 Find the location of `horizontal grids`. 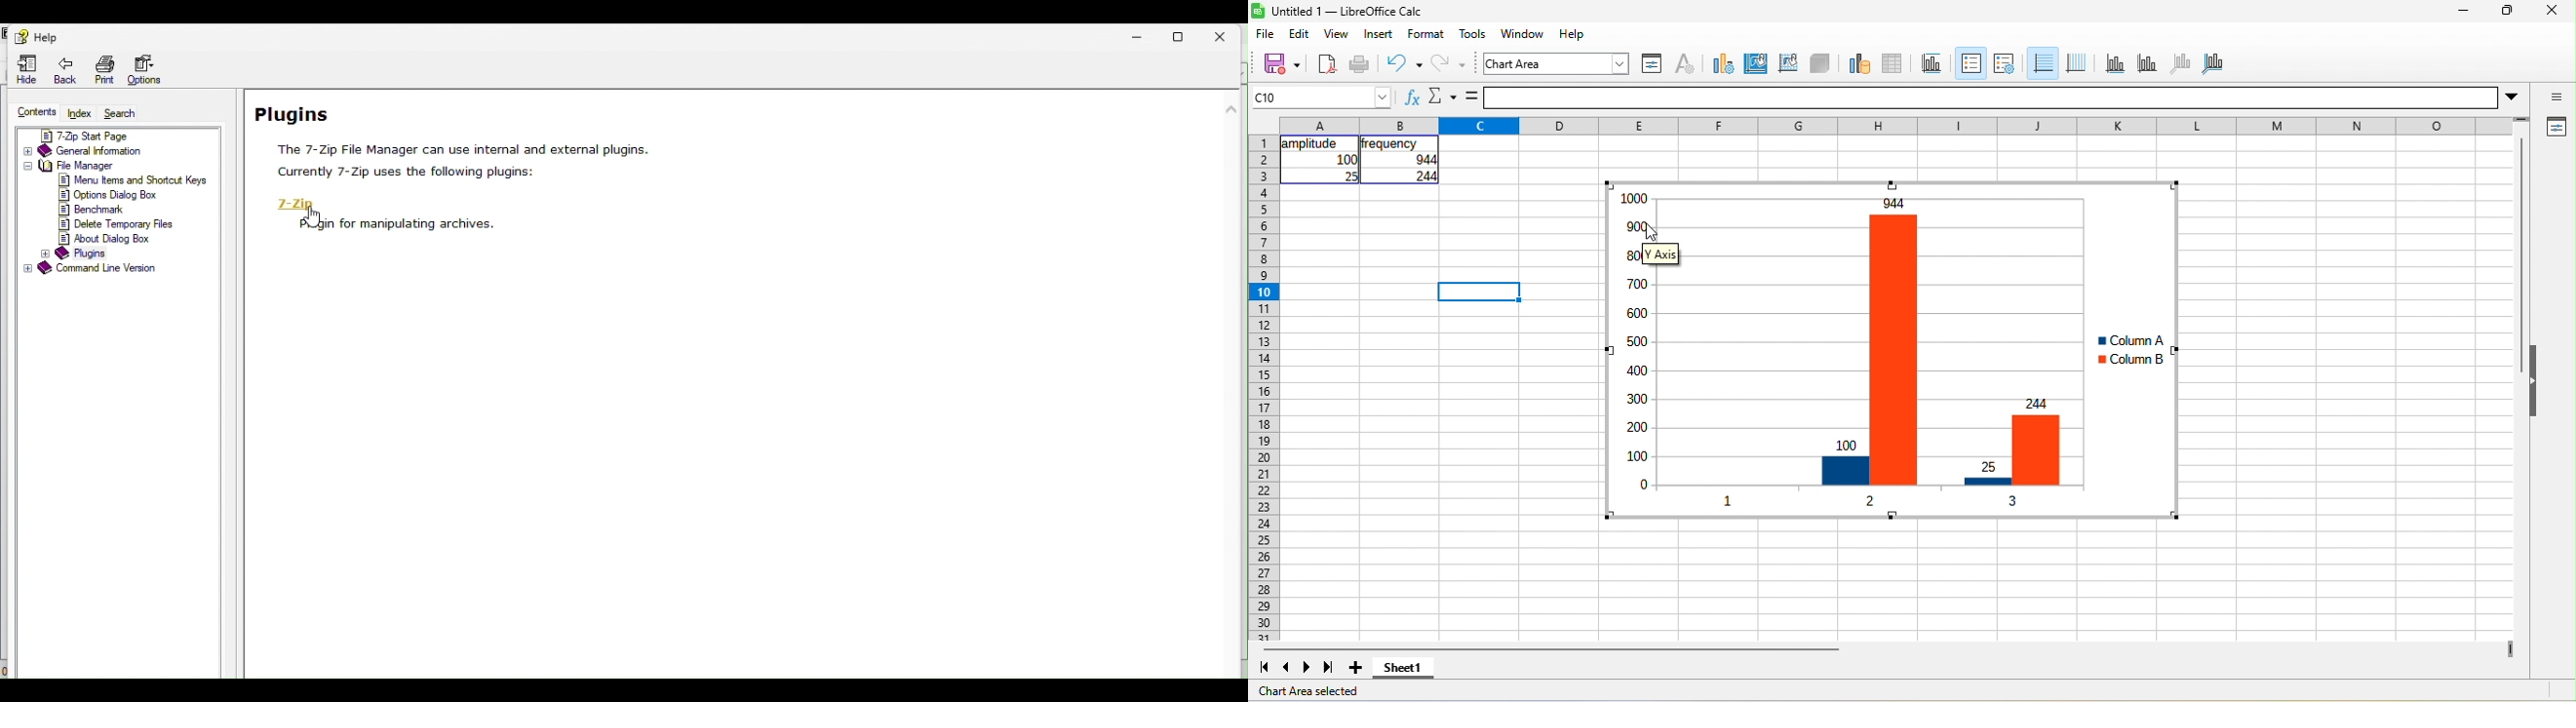

horizontal grids is located at coordinates (2041, 64).